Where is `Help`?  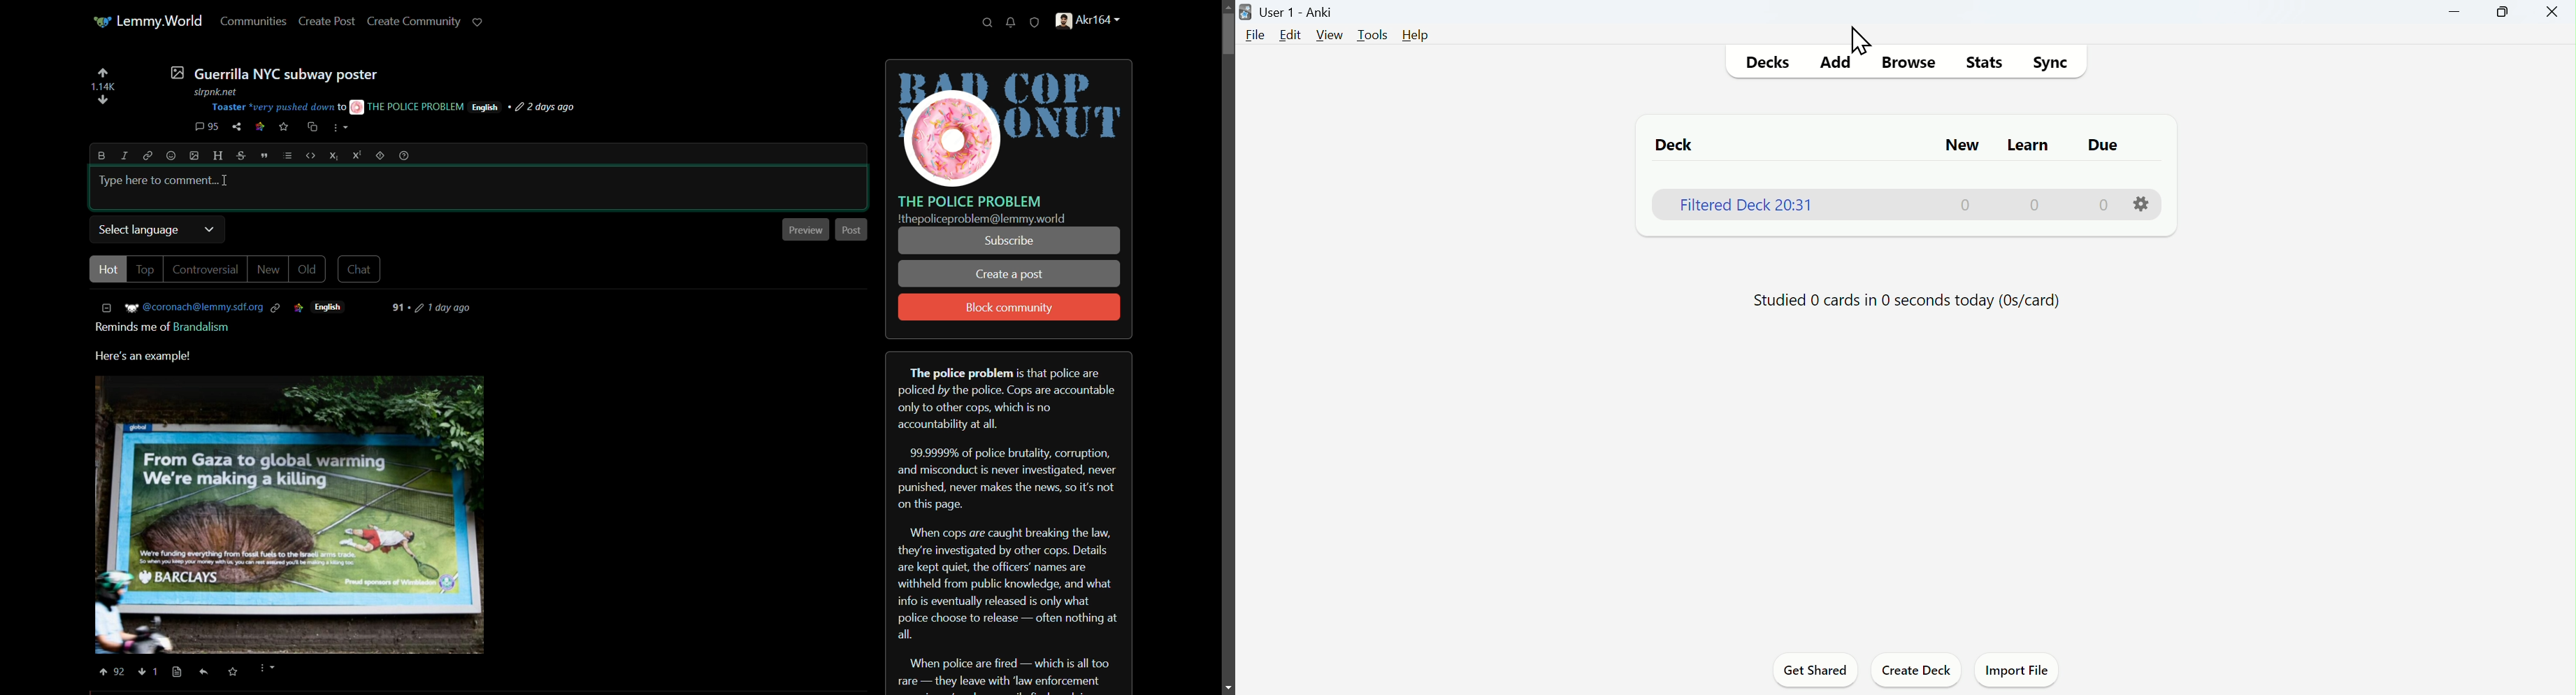
Help is located at coordinates (1420, 36).